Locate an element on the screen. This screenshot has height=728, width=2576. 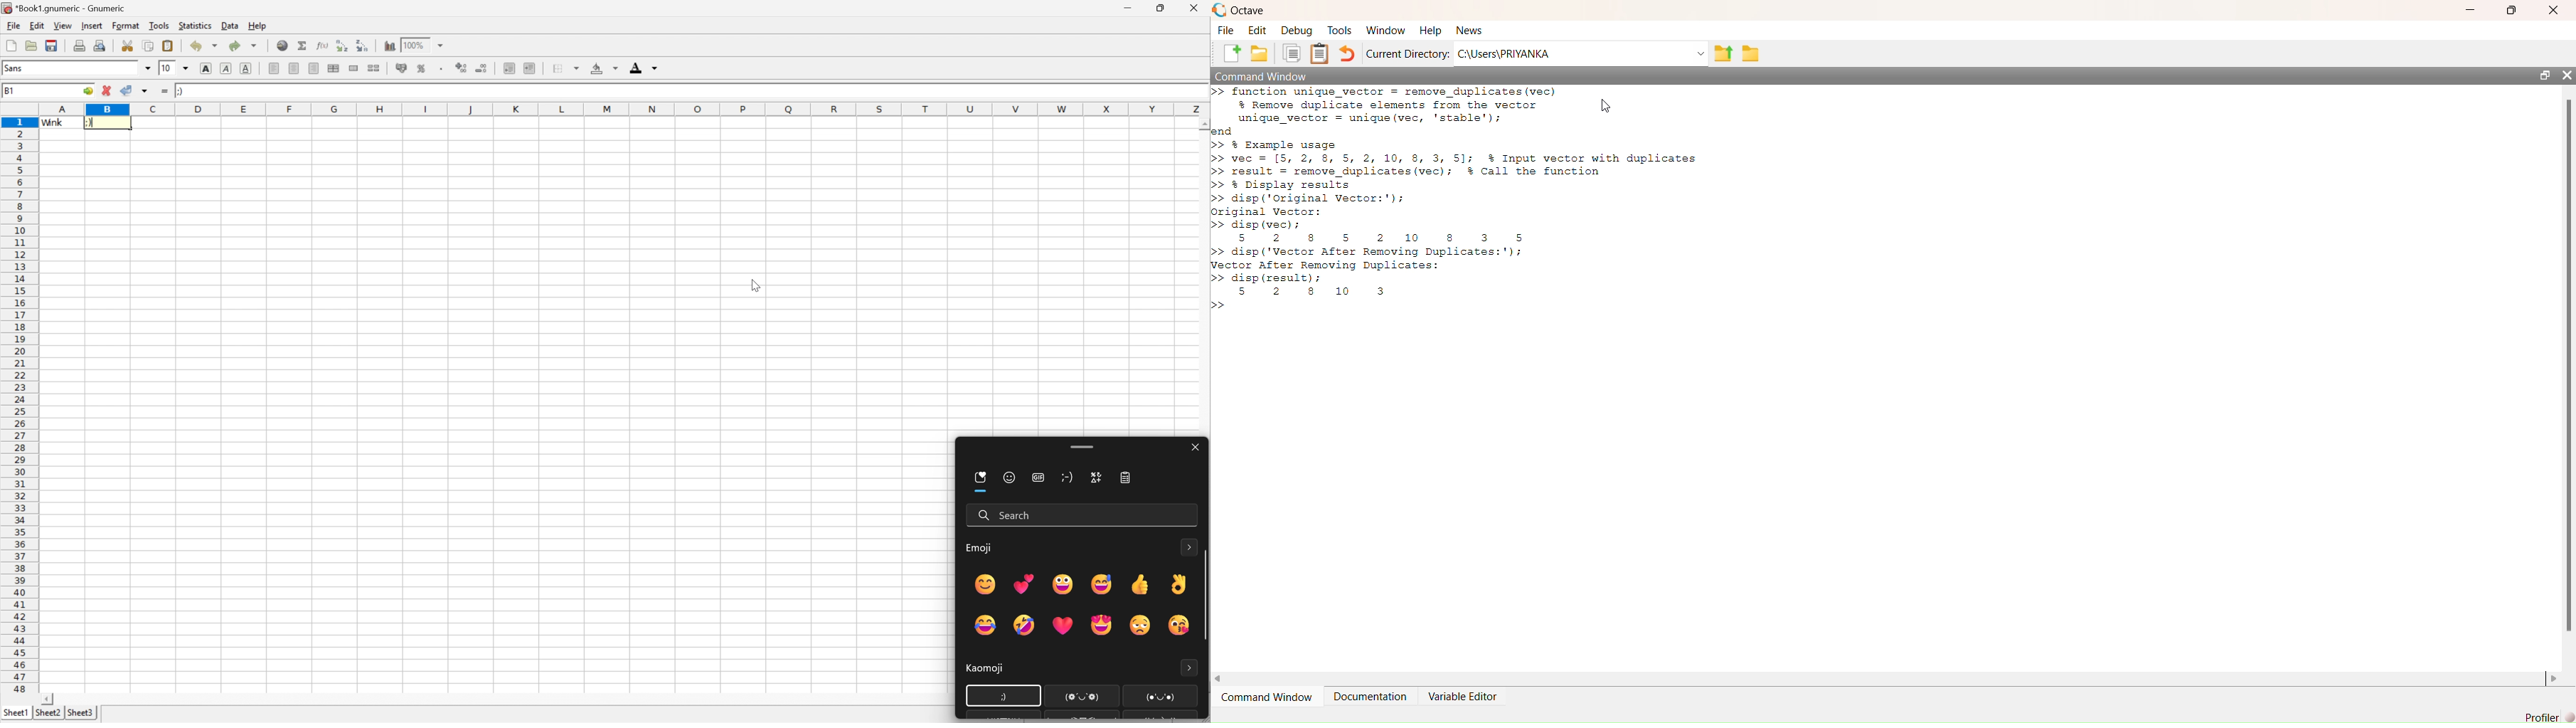
clipboard history is located at coordinates (1129, 480).